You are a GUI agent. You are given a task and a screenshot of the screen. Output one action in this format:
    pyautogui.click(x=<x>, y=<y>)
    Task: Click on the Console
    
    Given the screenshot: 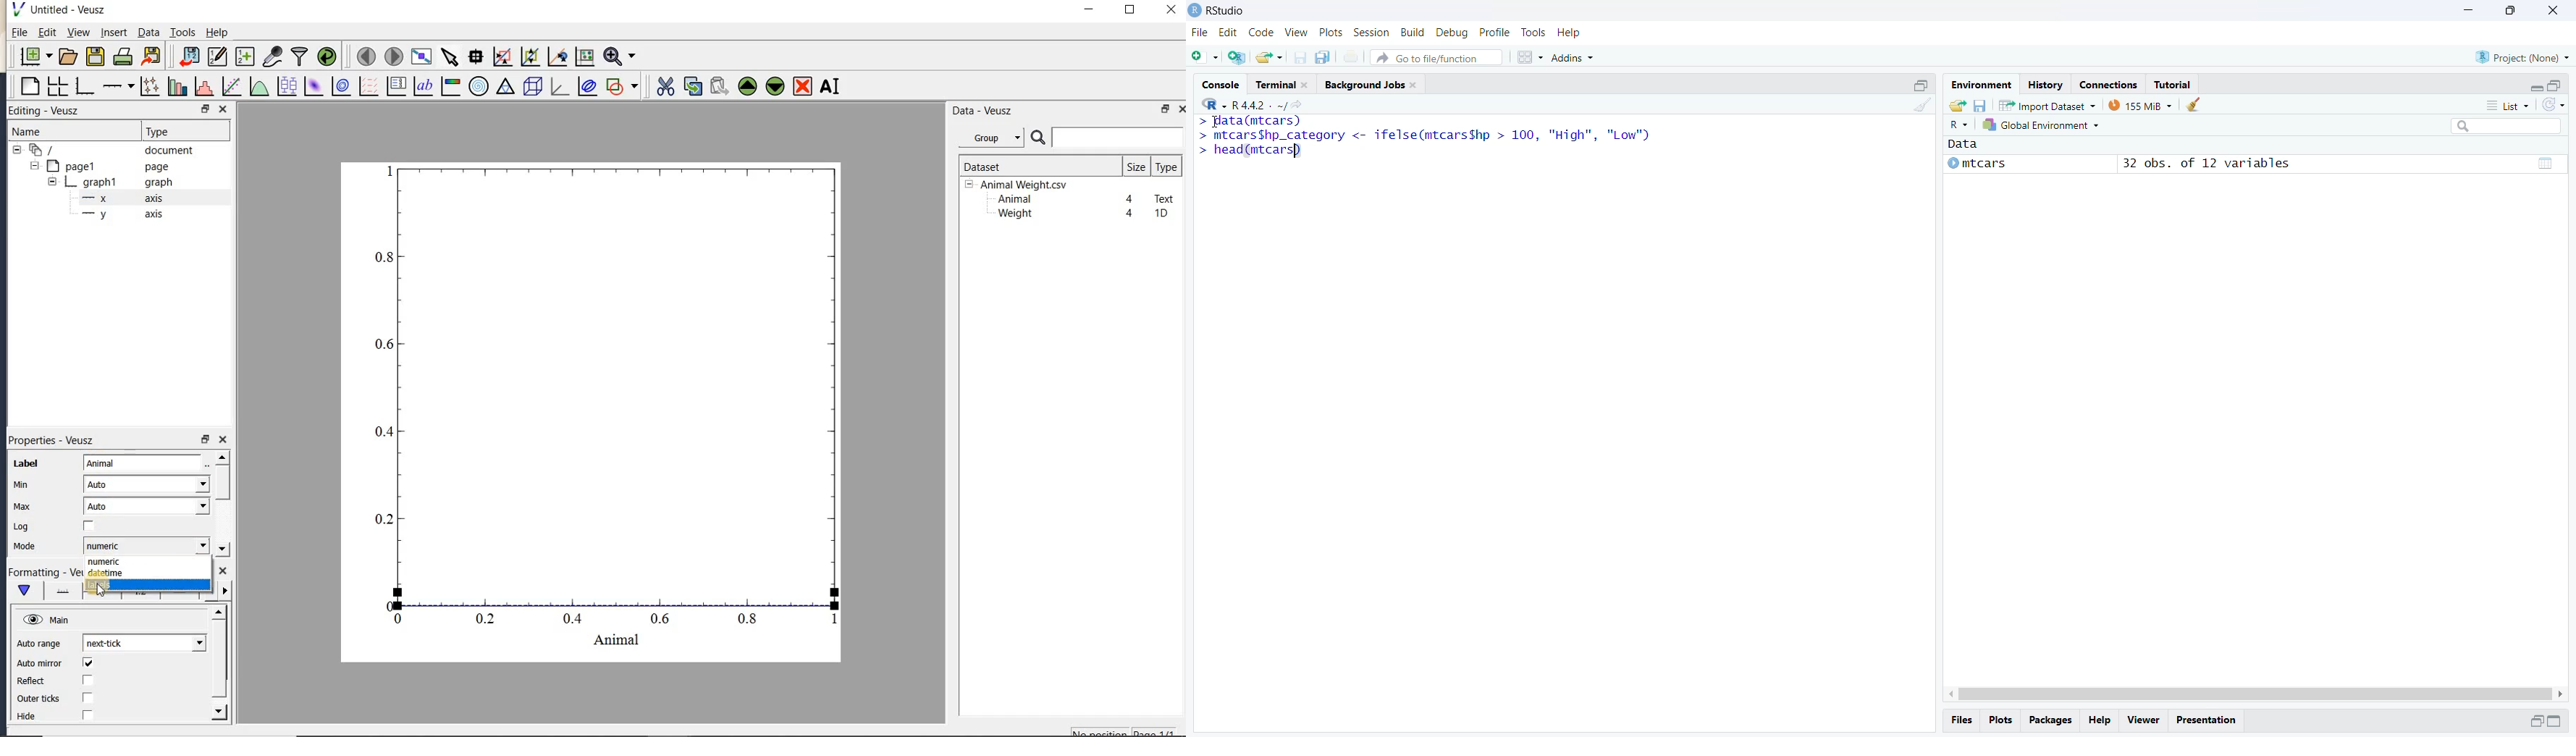 What is the action you would take?
    pyautogui.click(x=1223, y=83)
    